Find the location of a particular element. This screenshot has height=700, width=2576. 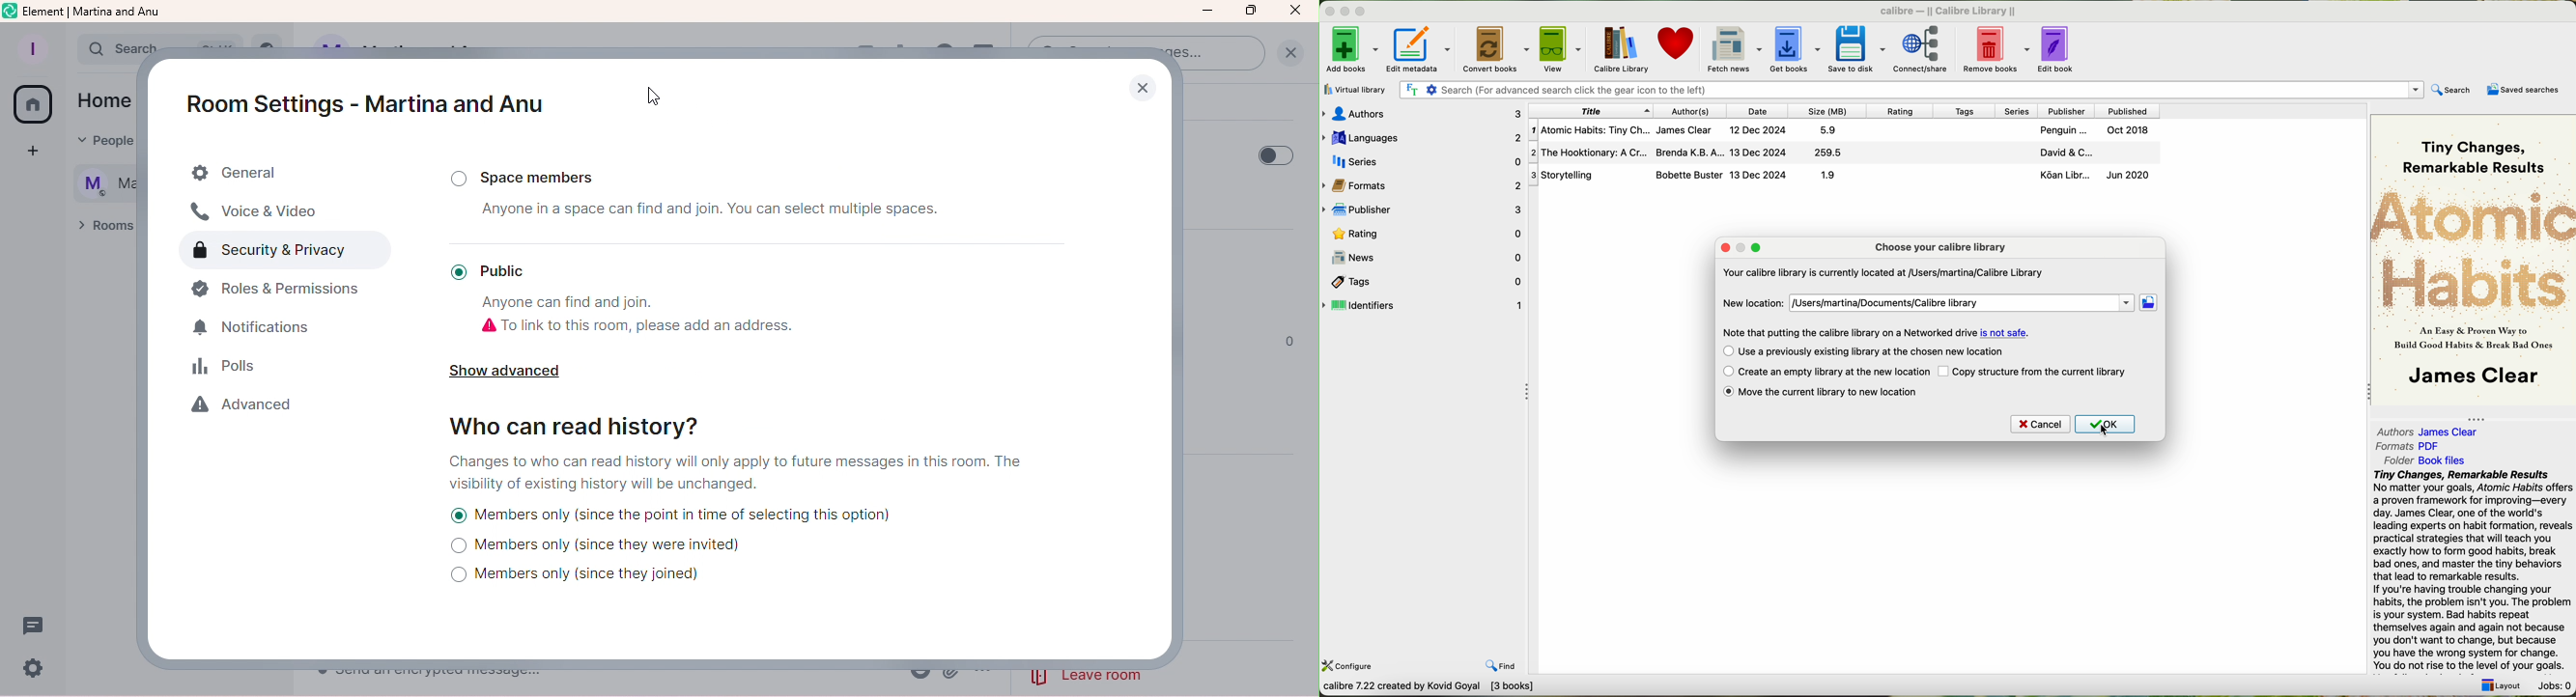

rating is located at coordinates (1903, 111).